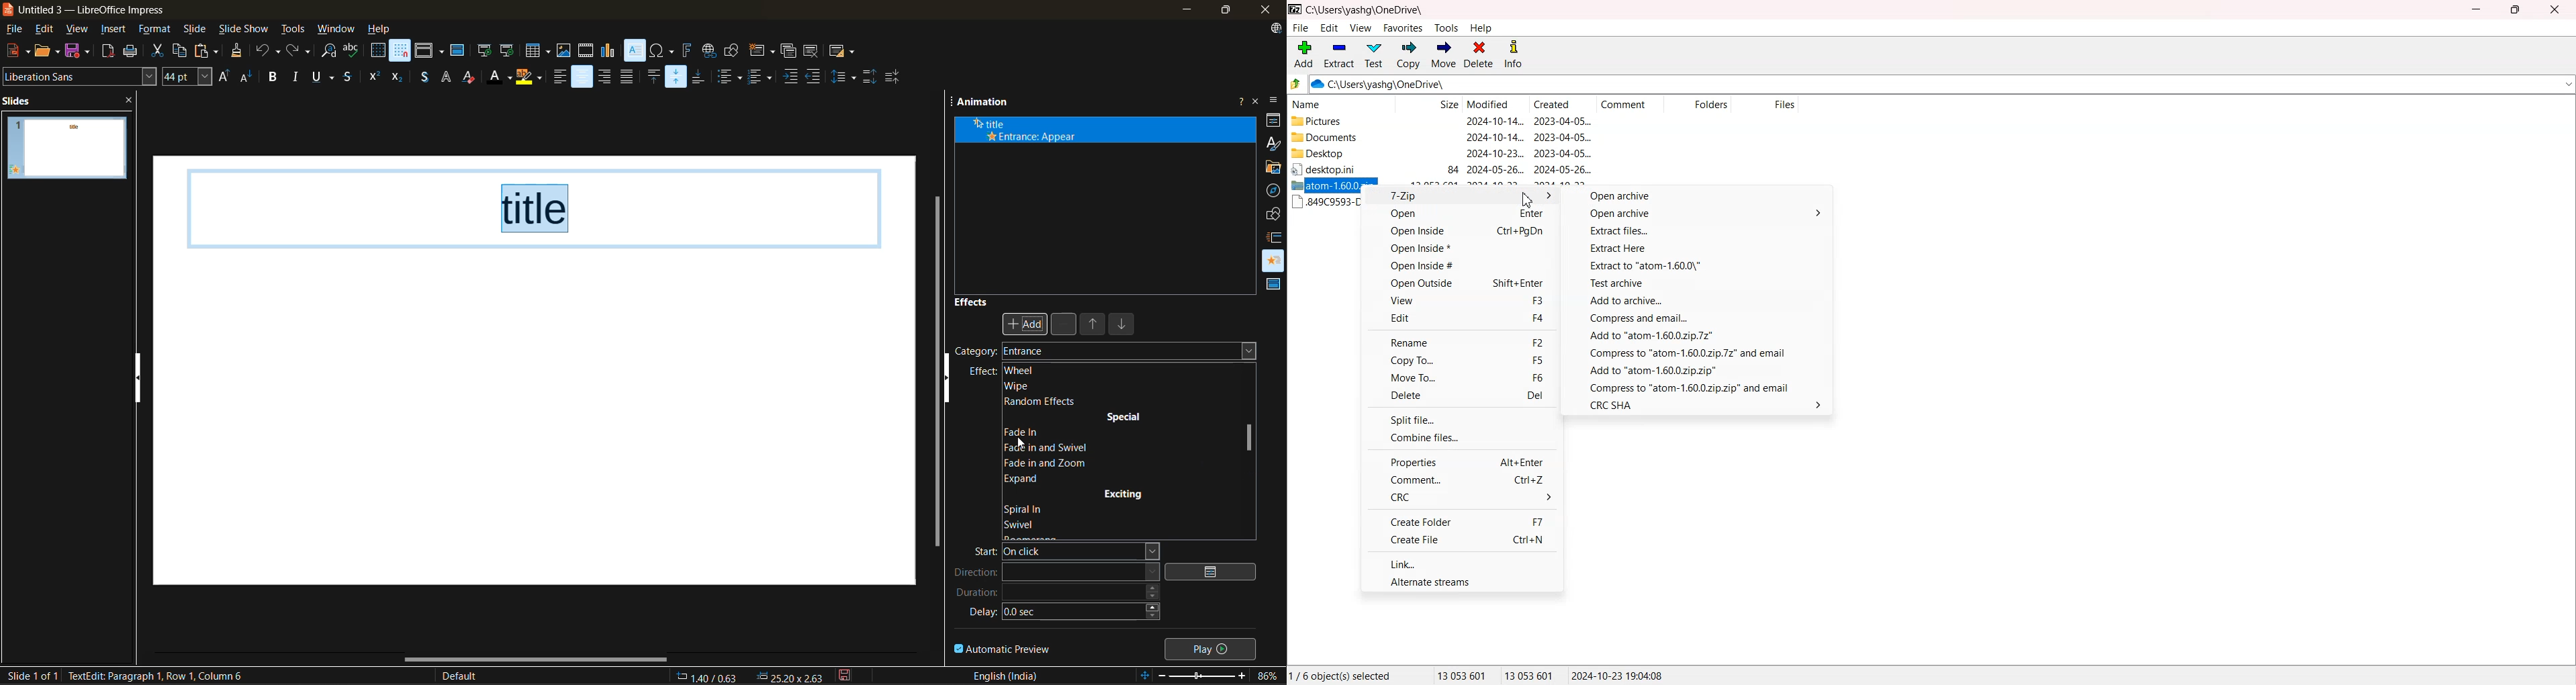 This screenshot has height=700, width=2576. Describe the element at coordinates (687, 50) in the screenshot. I see `insert fontwork text` at that location.